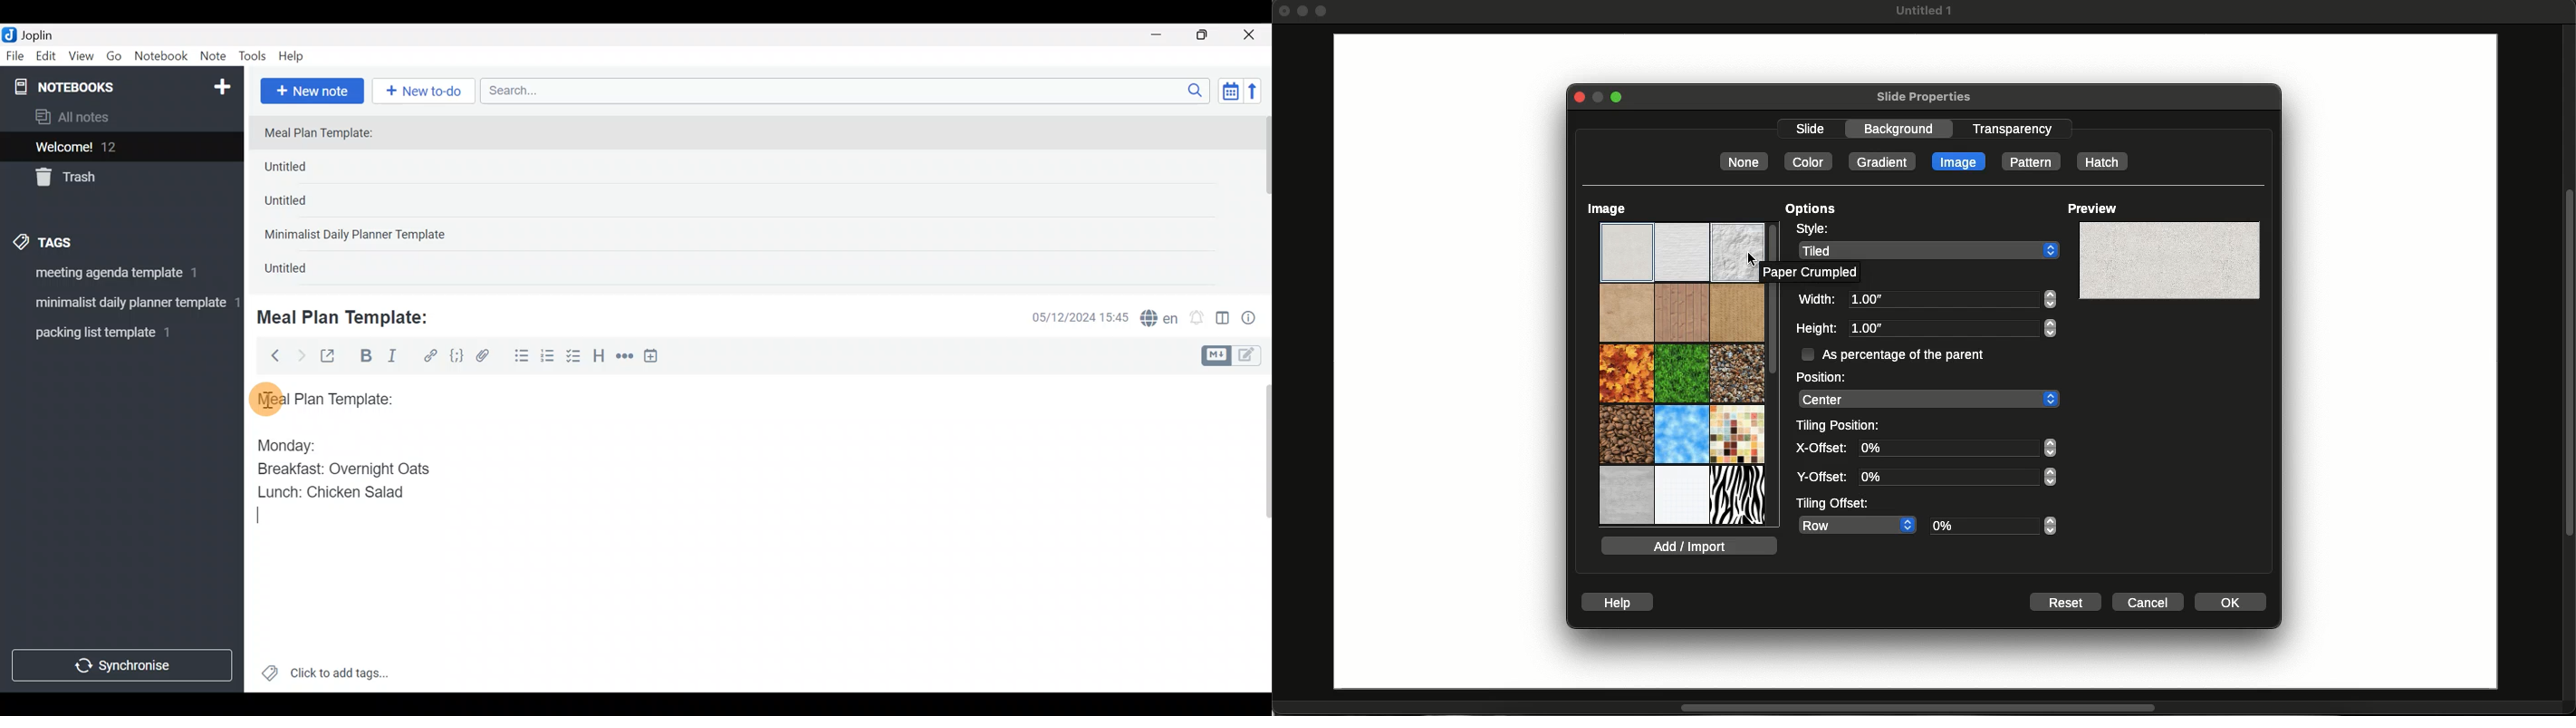  What do you see at coordinates (114, 59) in the screenshot?
I see `Go` at bounding box center [114, 59].